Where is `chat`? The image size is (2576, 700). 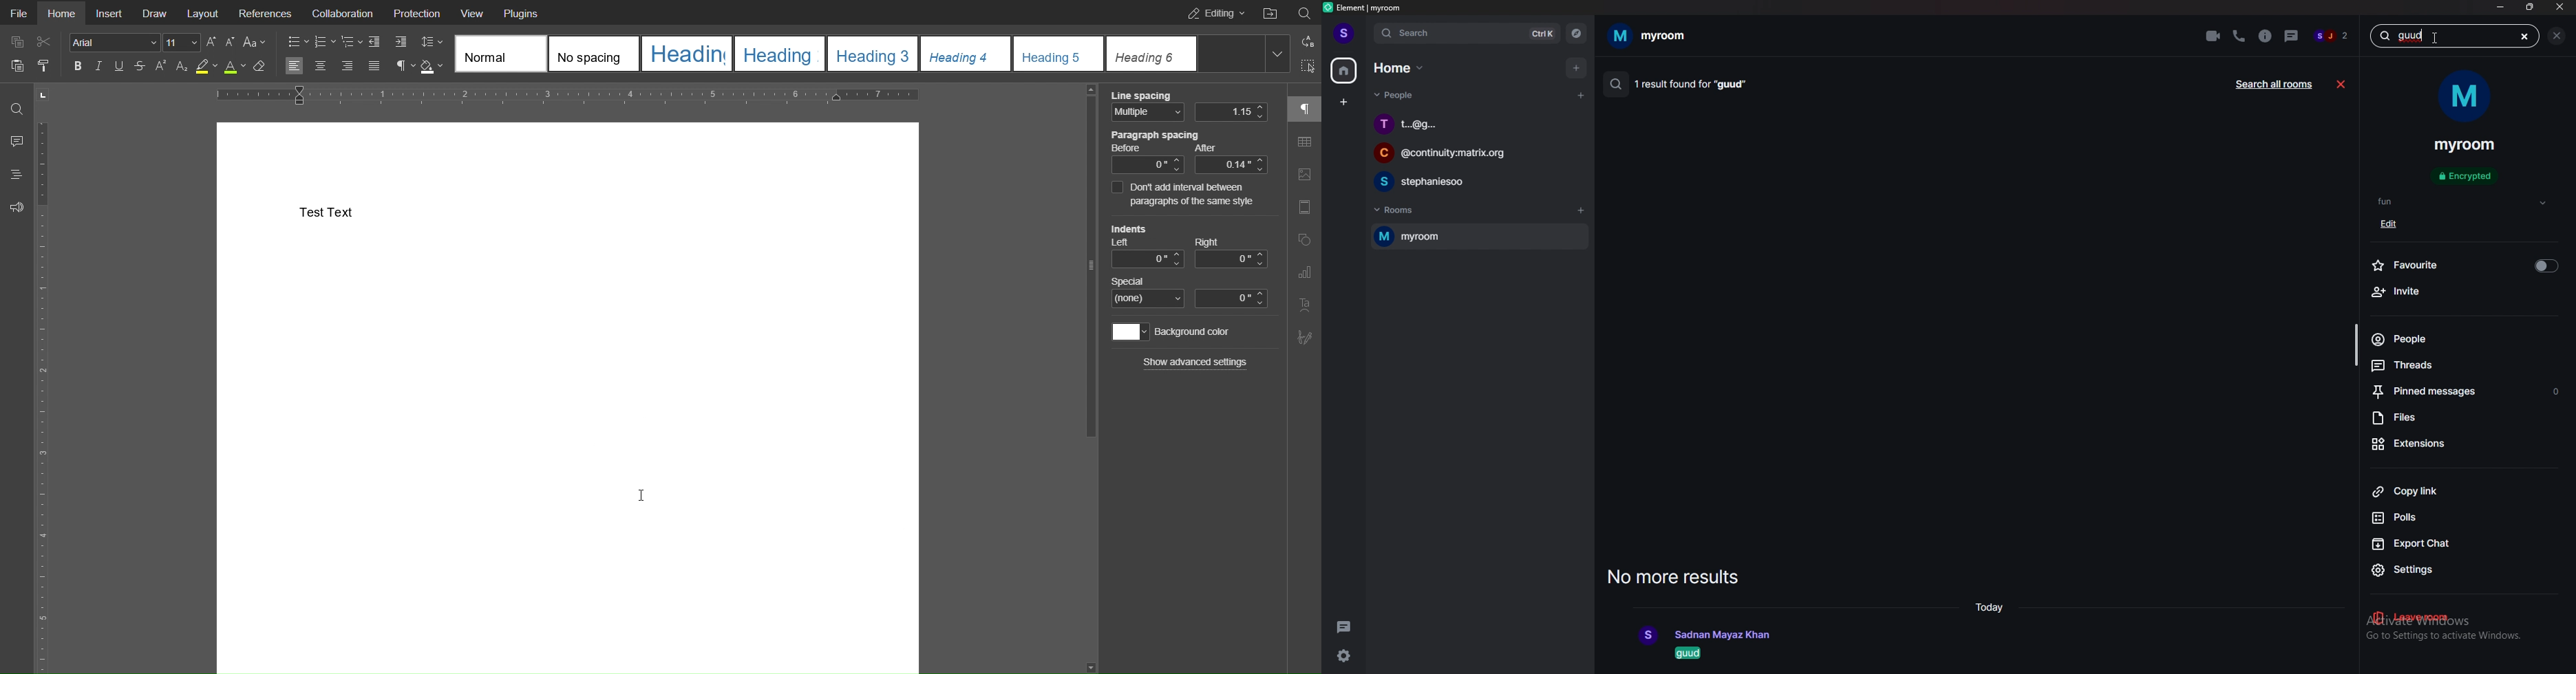 chat is located at coordinates (1476, 125).